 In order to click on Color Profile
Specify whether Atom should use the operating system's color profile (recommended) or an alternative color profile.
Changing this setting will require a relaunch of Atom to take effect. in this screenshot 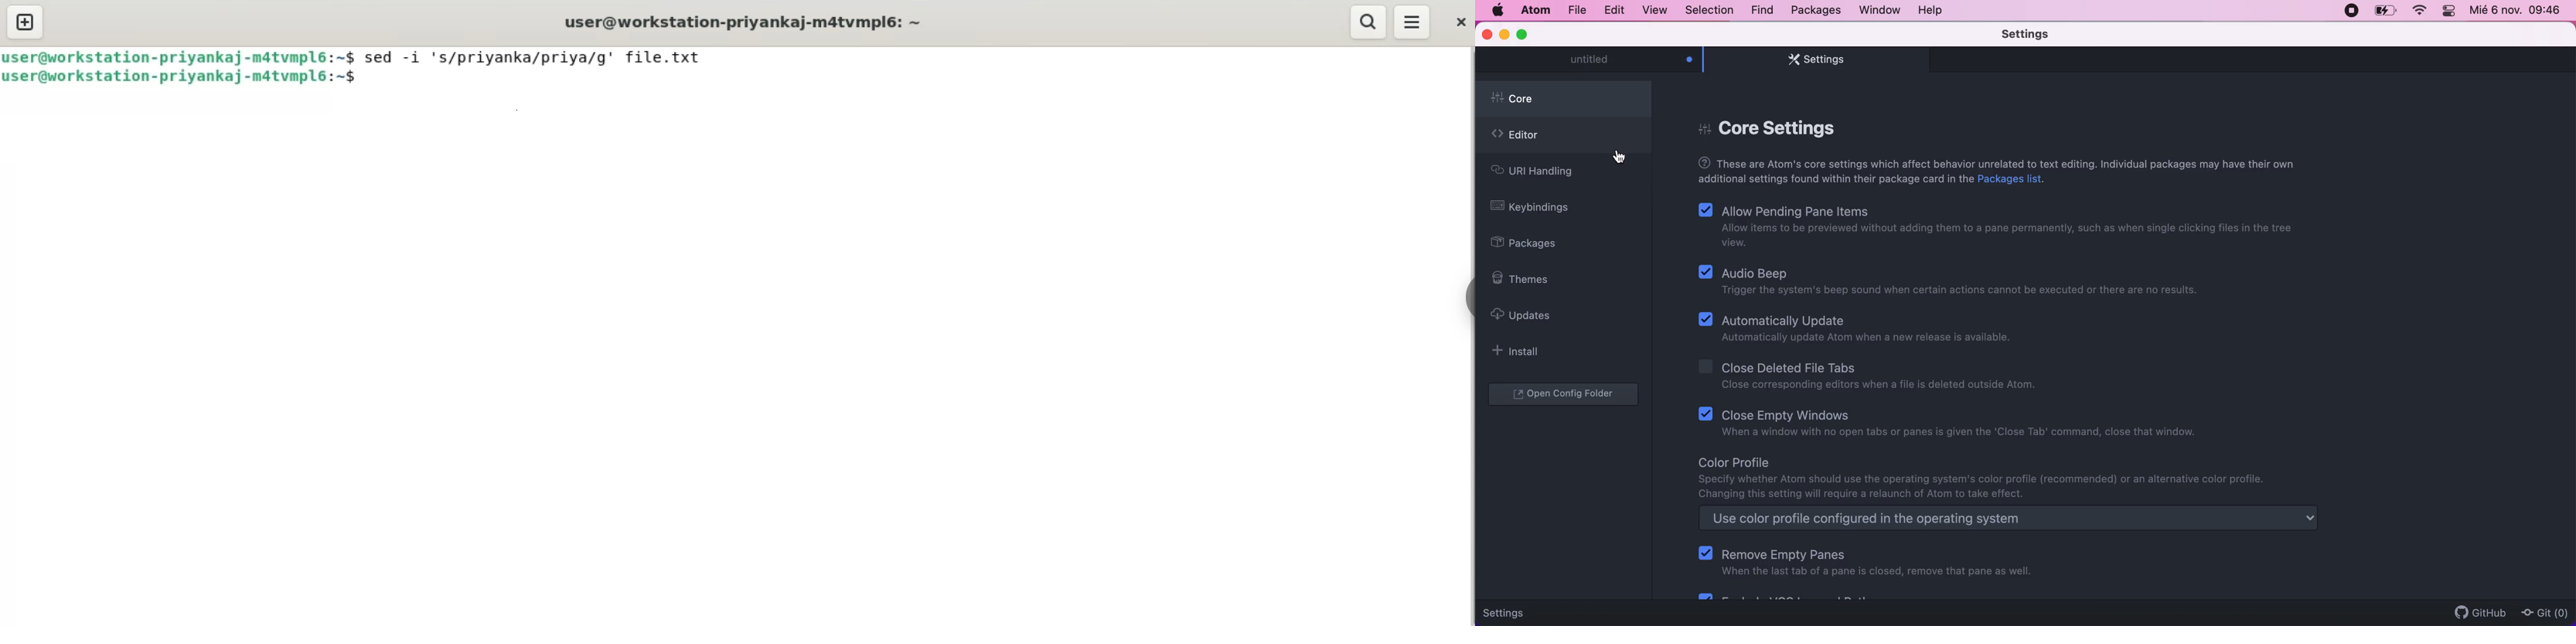, I will do `click(1981, 477)`.